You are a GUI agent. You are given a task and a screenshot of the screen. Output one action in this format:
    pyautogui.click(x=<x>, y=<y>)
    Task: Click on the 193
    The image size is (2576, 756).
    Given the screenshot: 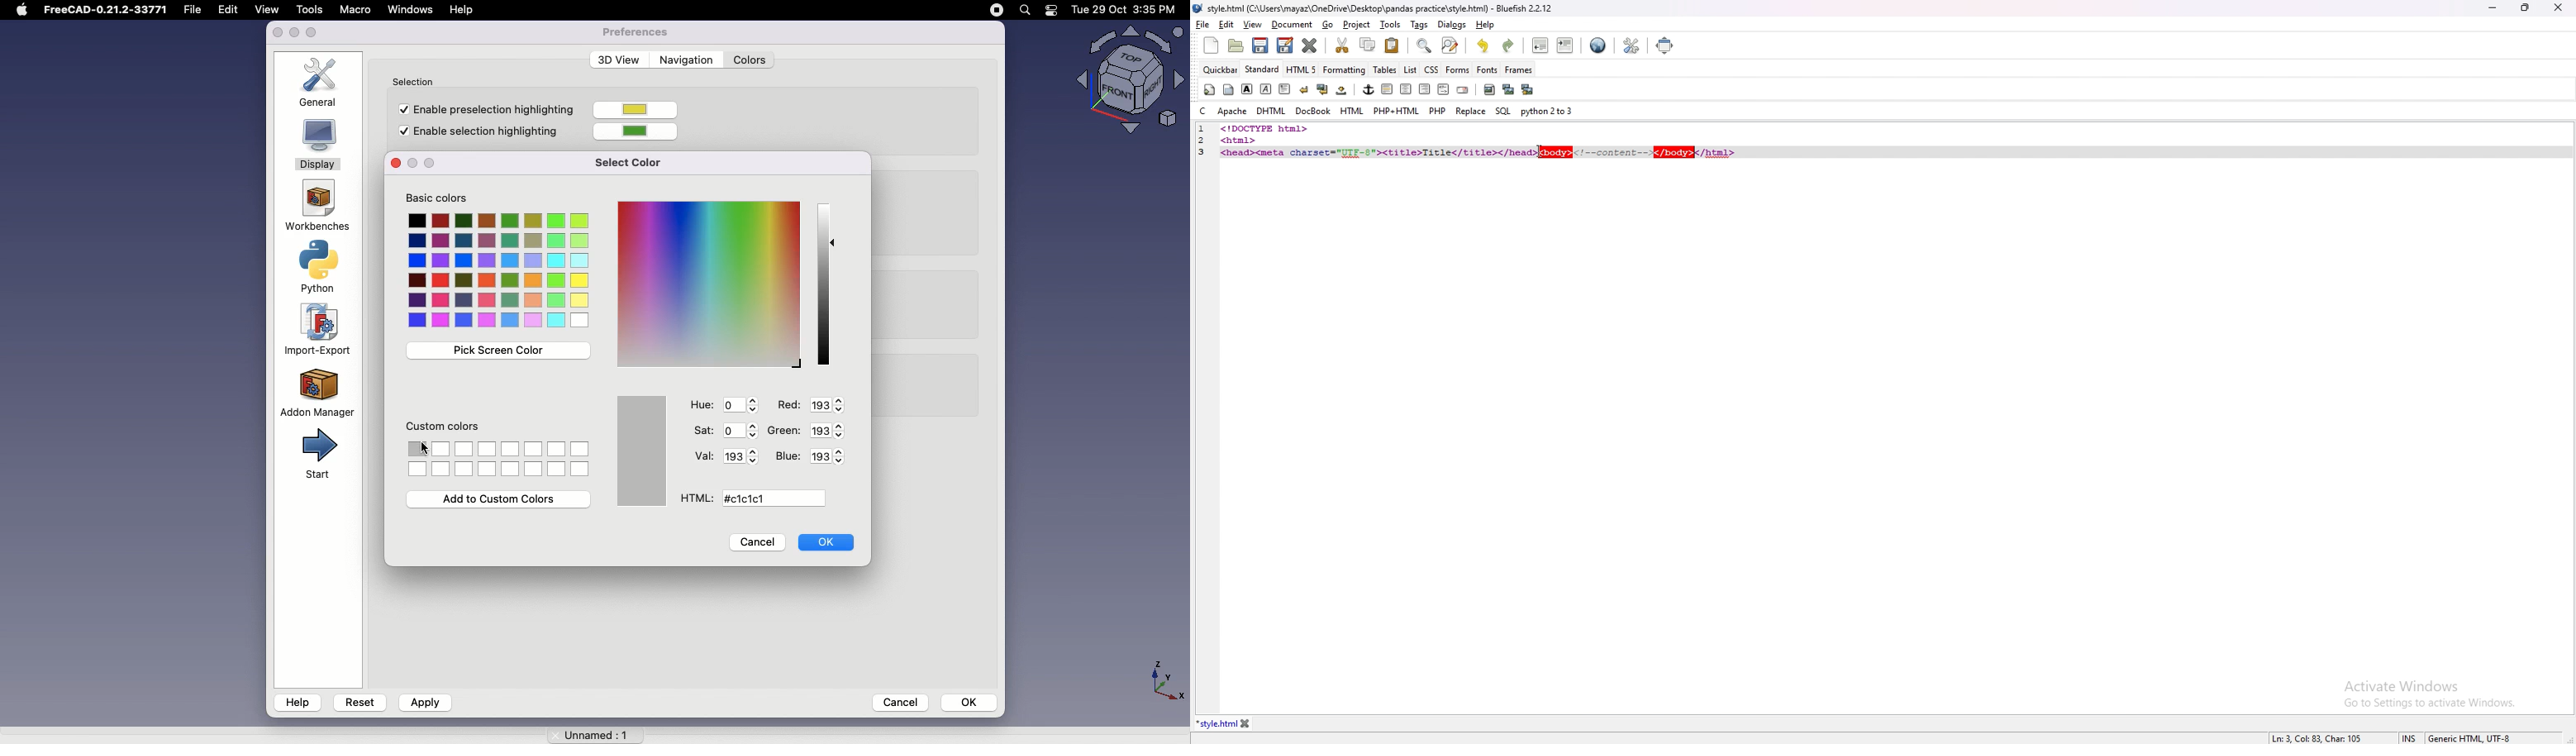 What is the action you would take?
    pyautogui.click(x=739, y=456)
    